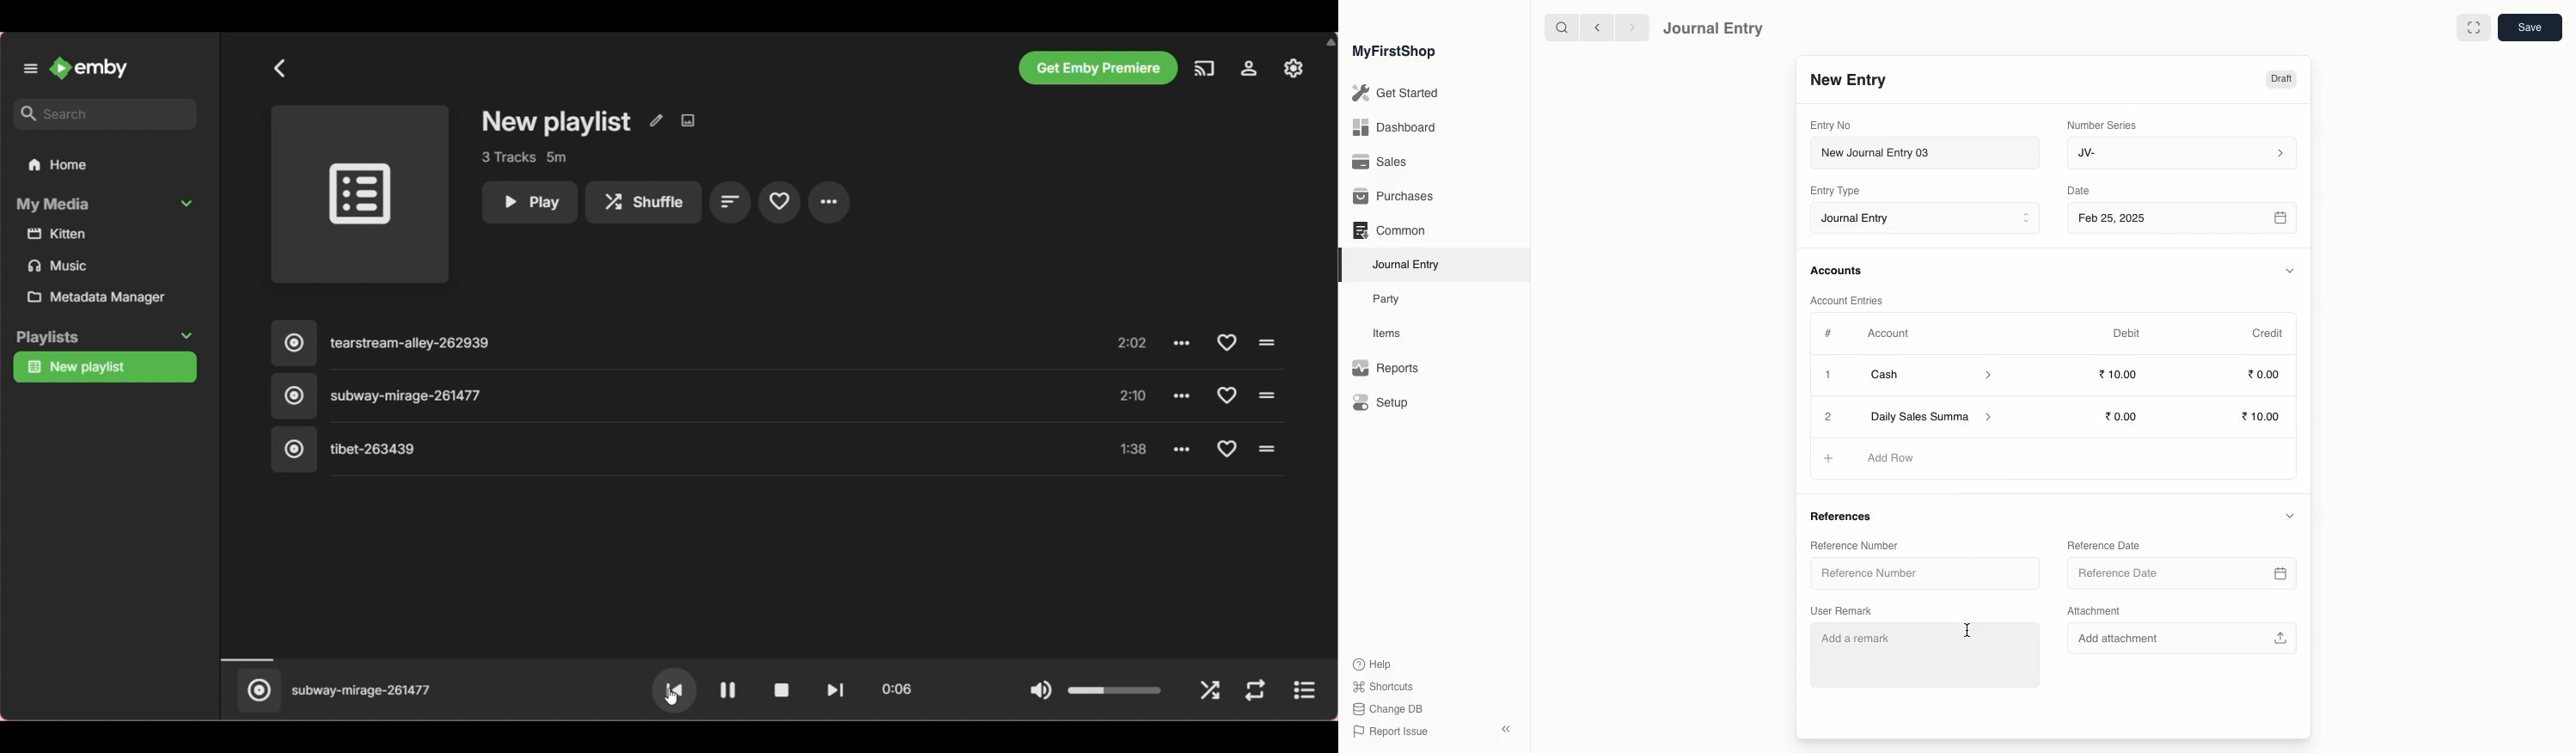 Image resolution: width=2576 pixels, height=756 pixels. Describe the element at coordinates (2102, 544) in the screenshot. I see `Reference Date` at that location.